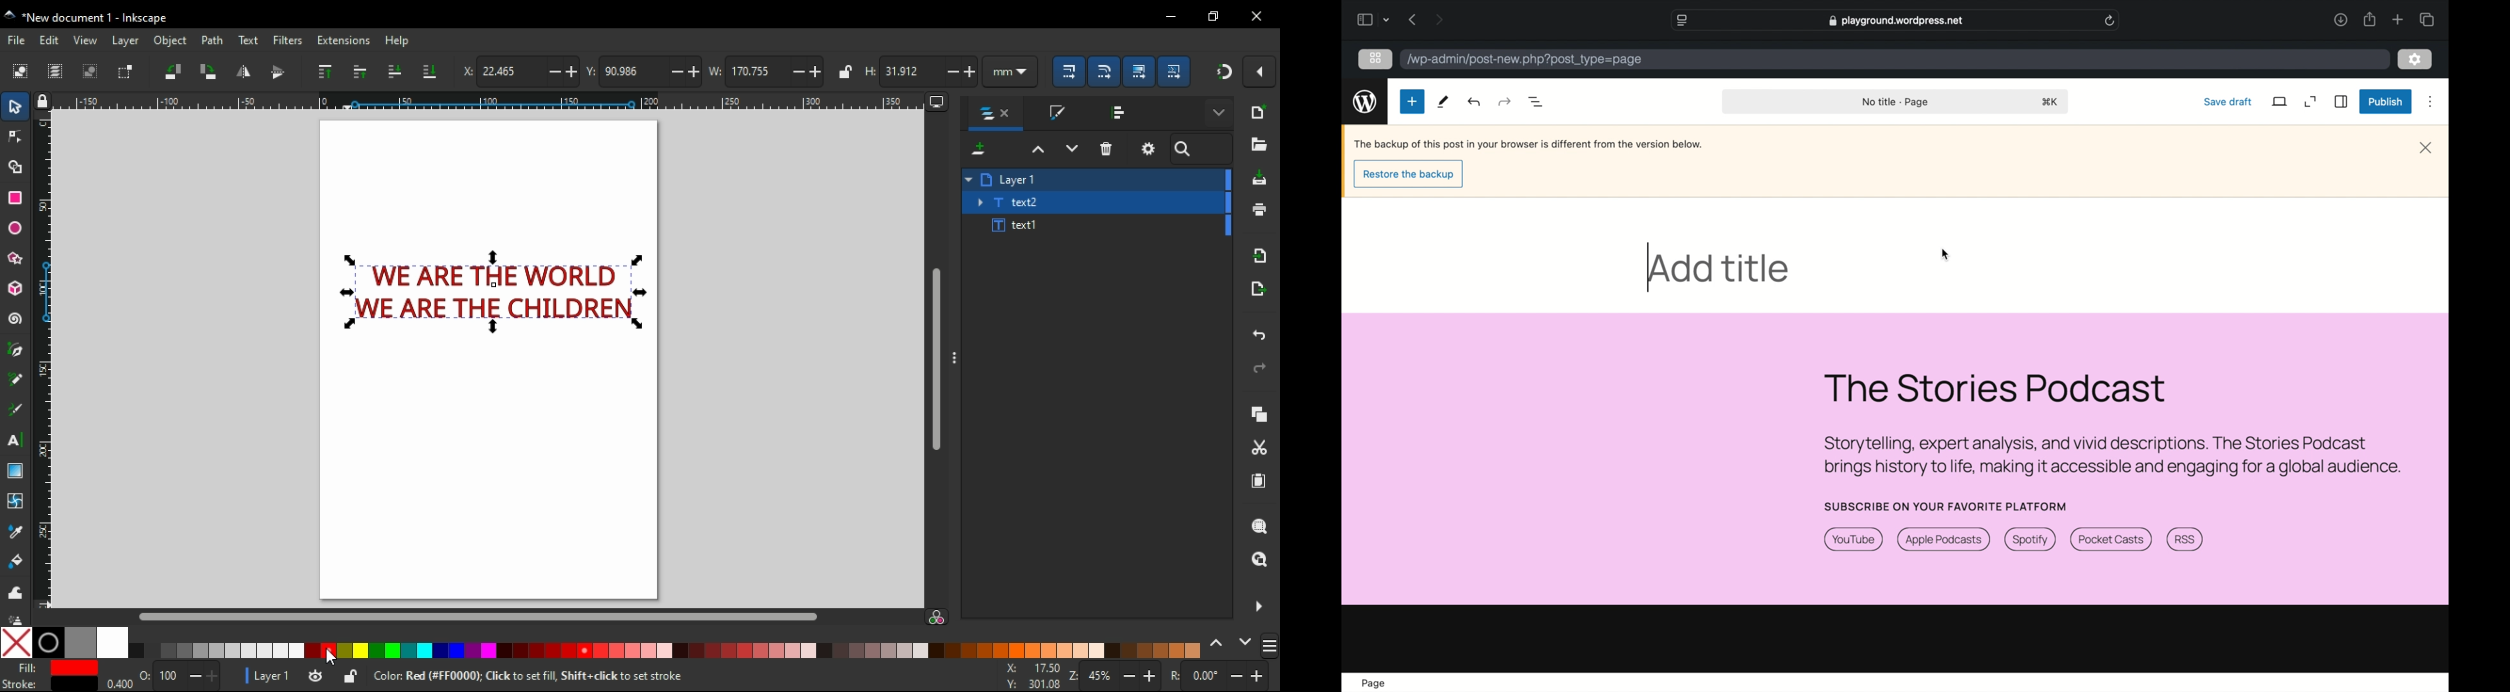 Image resolution: width=2520 pixels, height=700 pixels. I want to click on share, so click(2369, 19).